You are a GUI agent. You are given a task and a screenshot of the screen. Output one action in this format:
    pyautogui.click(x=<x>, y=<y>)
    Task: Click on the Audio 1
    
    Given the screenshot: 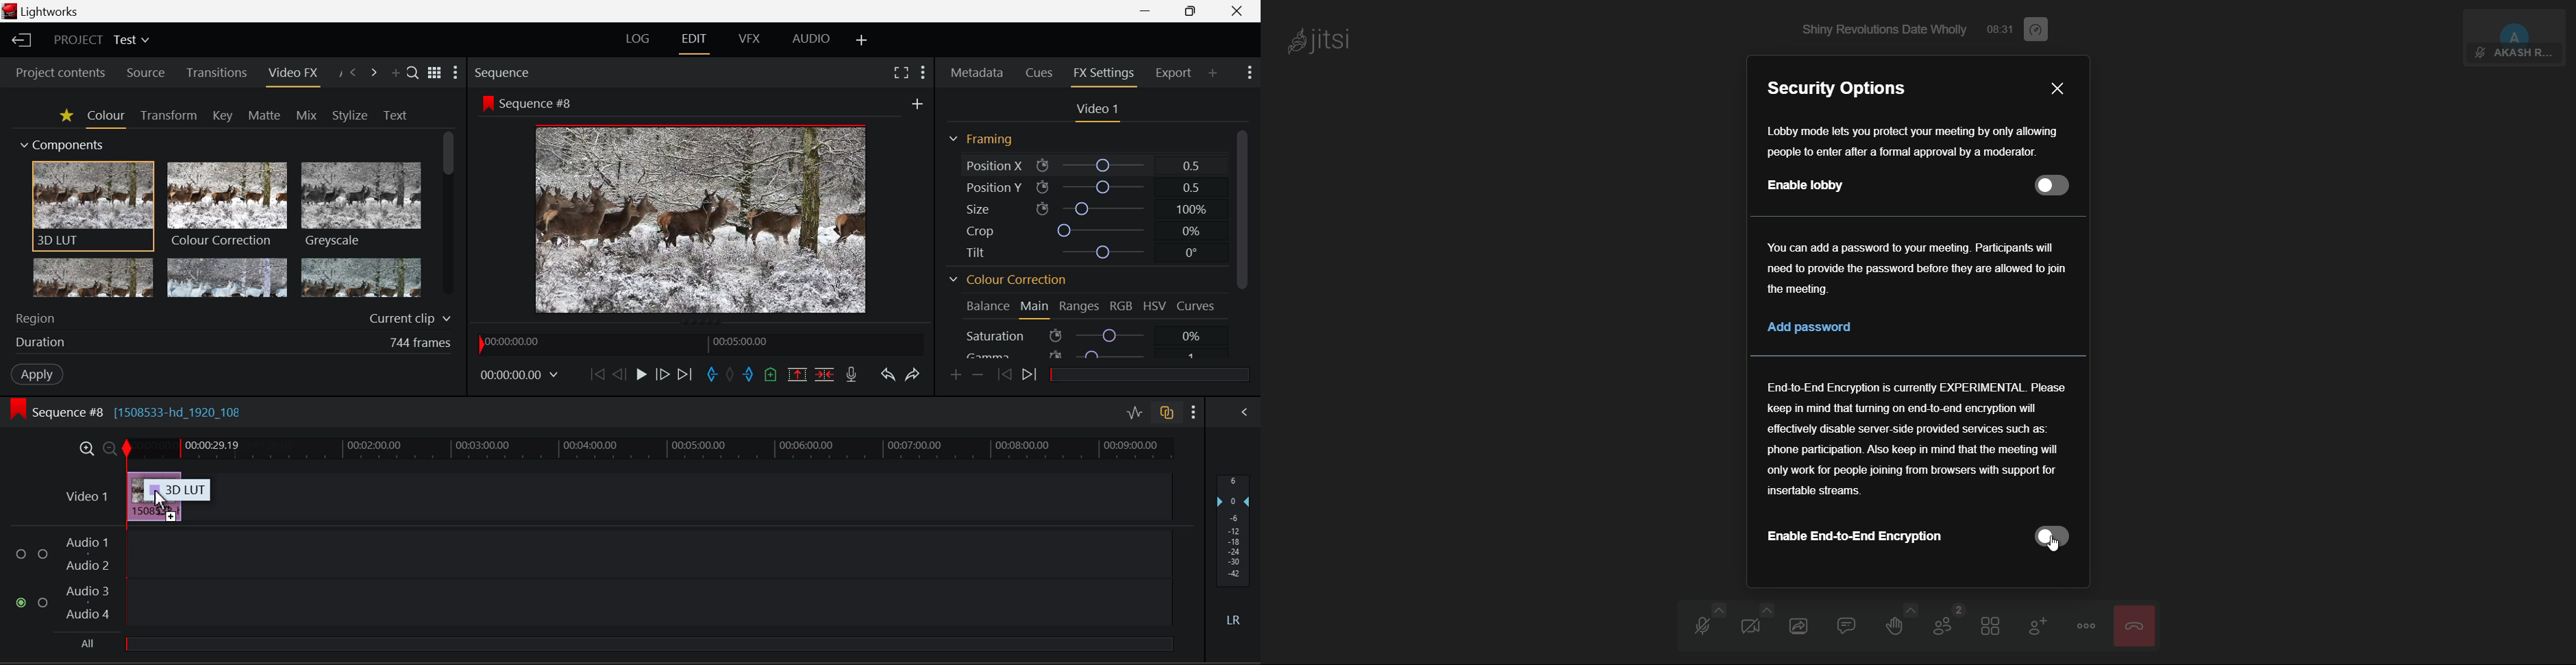 What is the action you would take?
    pyautogui.click(x=90, y=541)
    